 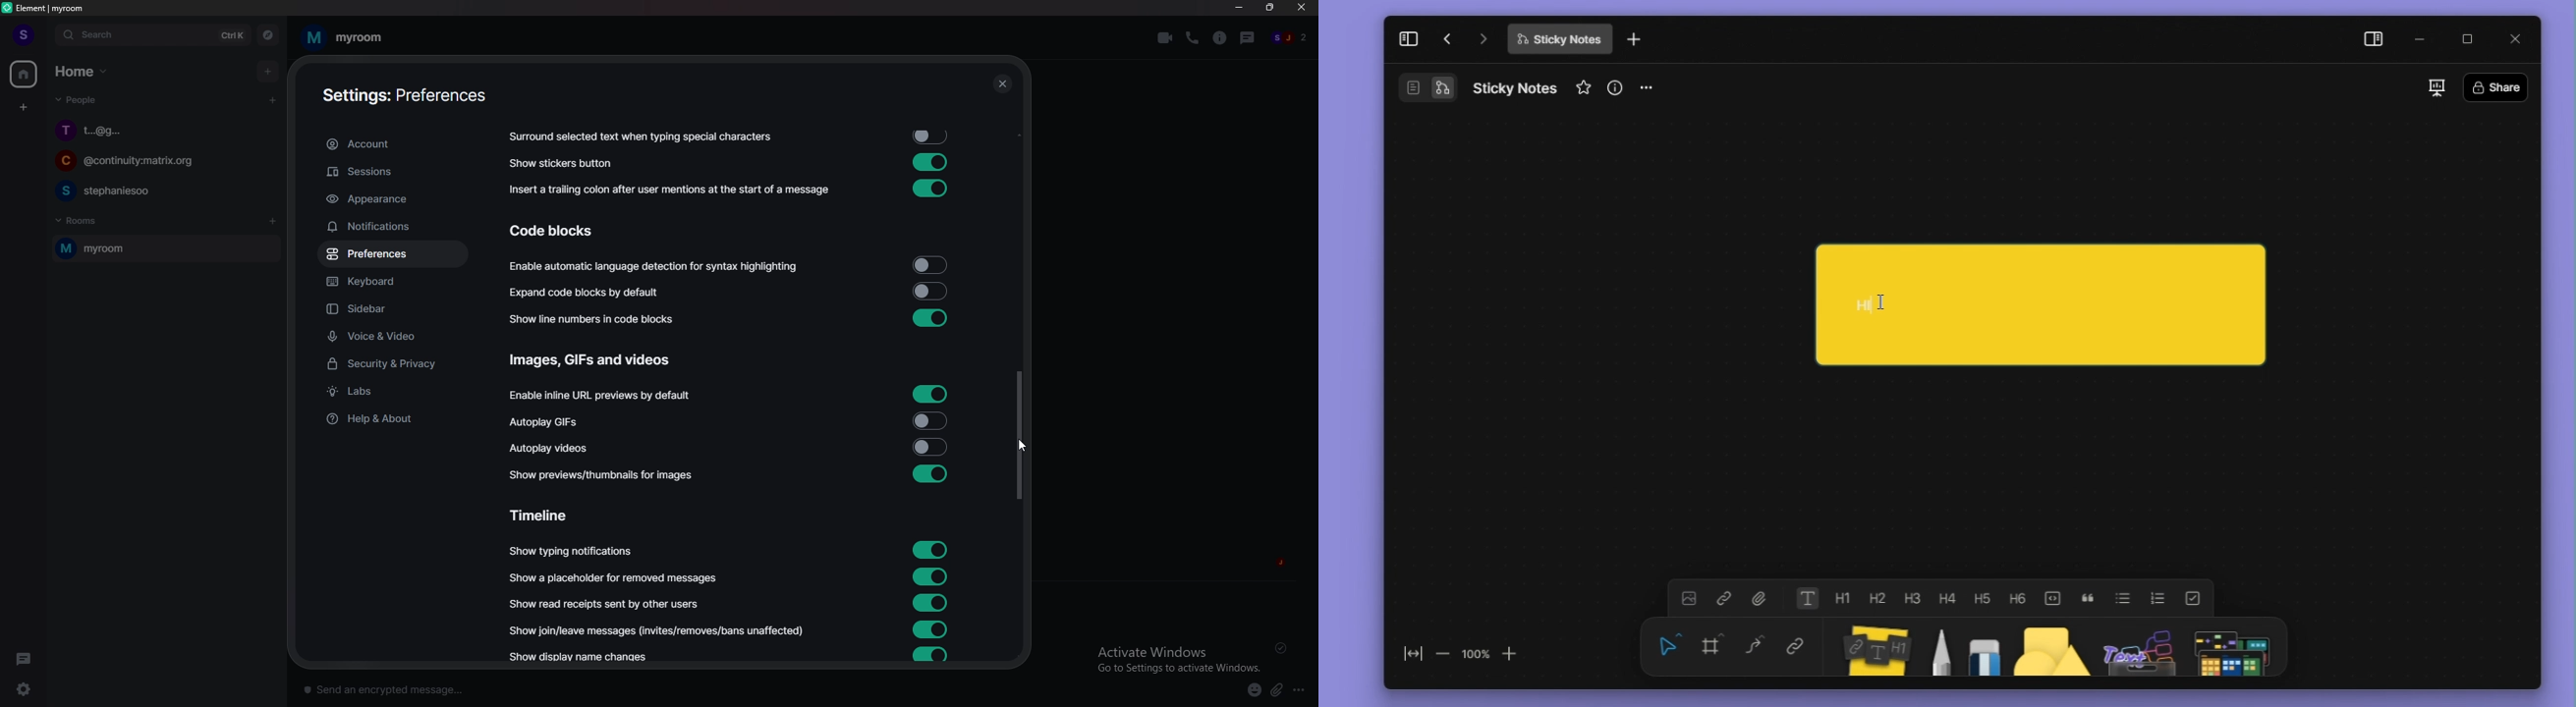 I want to click on Sticky Notes, so click(x=1557, y=42).